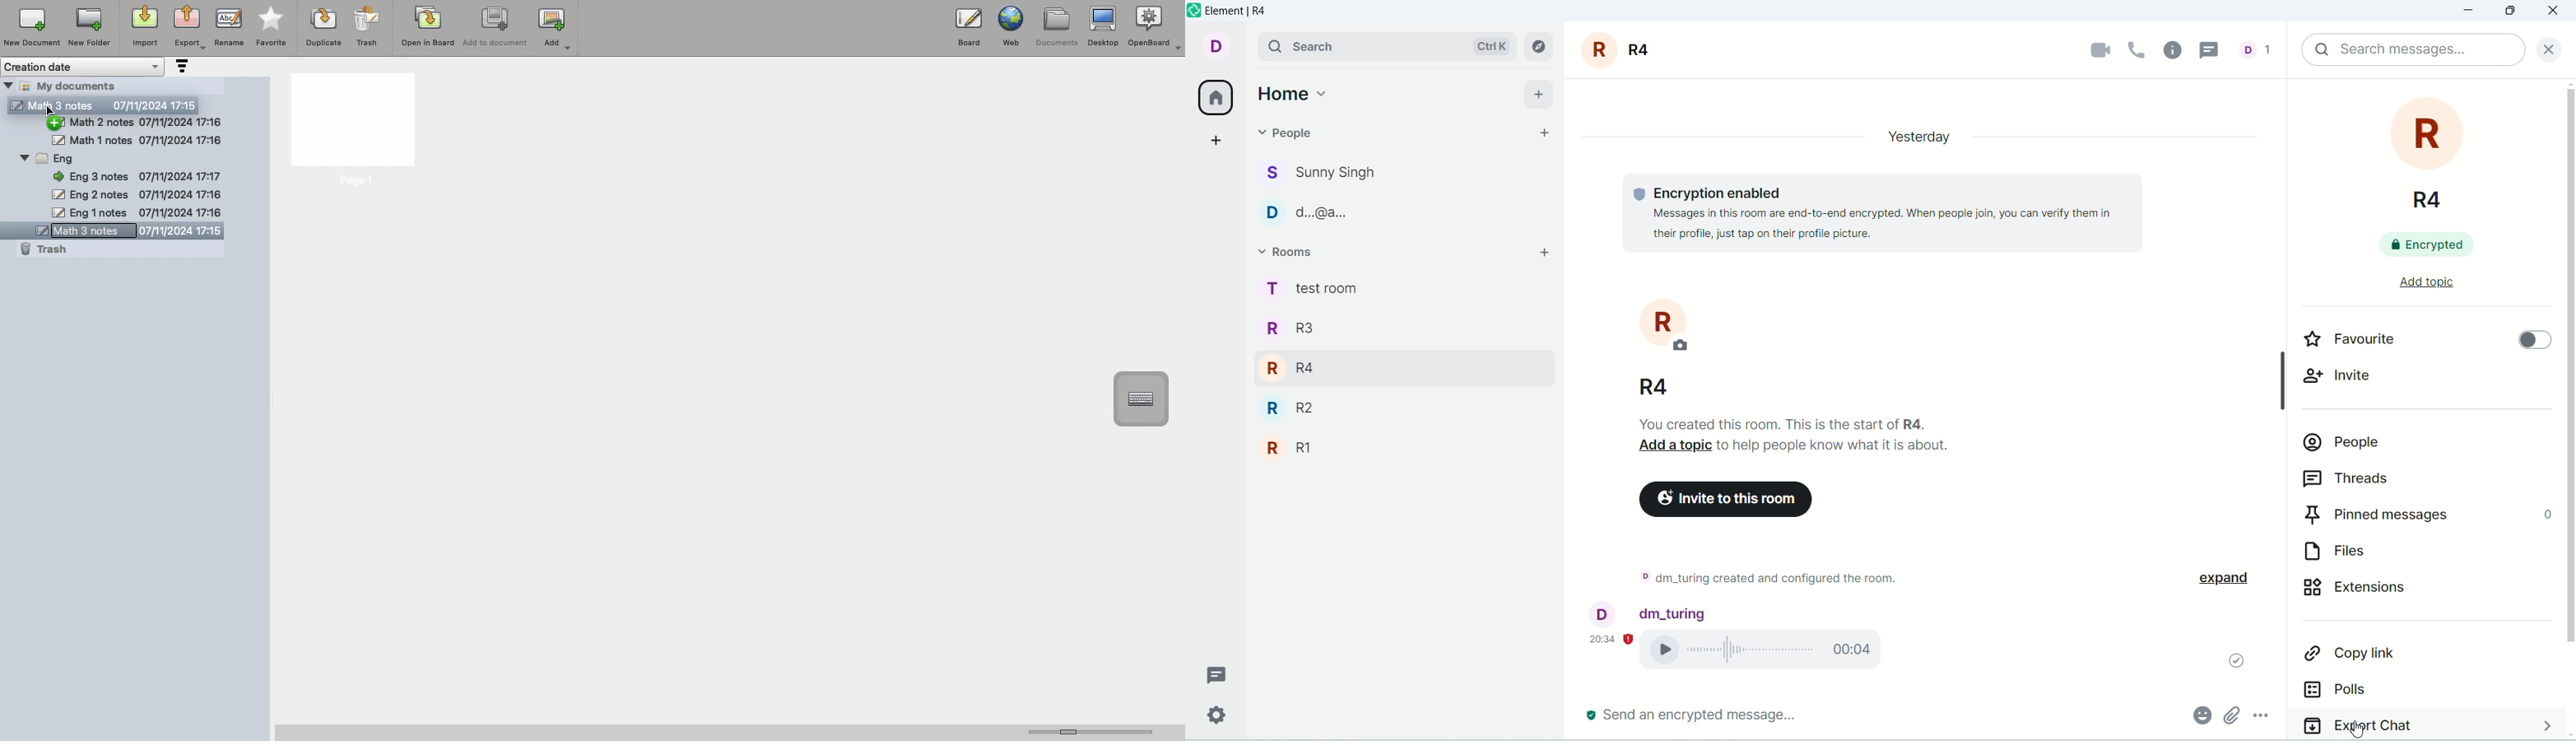 This screenshot has width=2576, height=756. Describe the element at coordinates (1295, 91) in the screenshot. I see `home` at that location.